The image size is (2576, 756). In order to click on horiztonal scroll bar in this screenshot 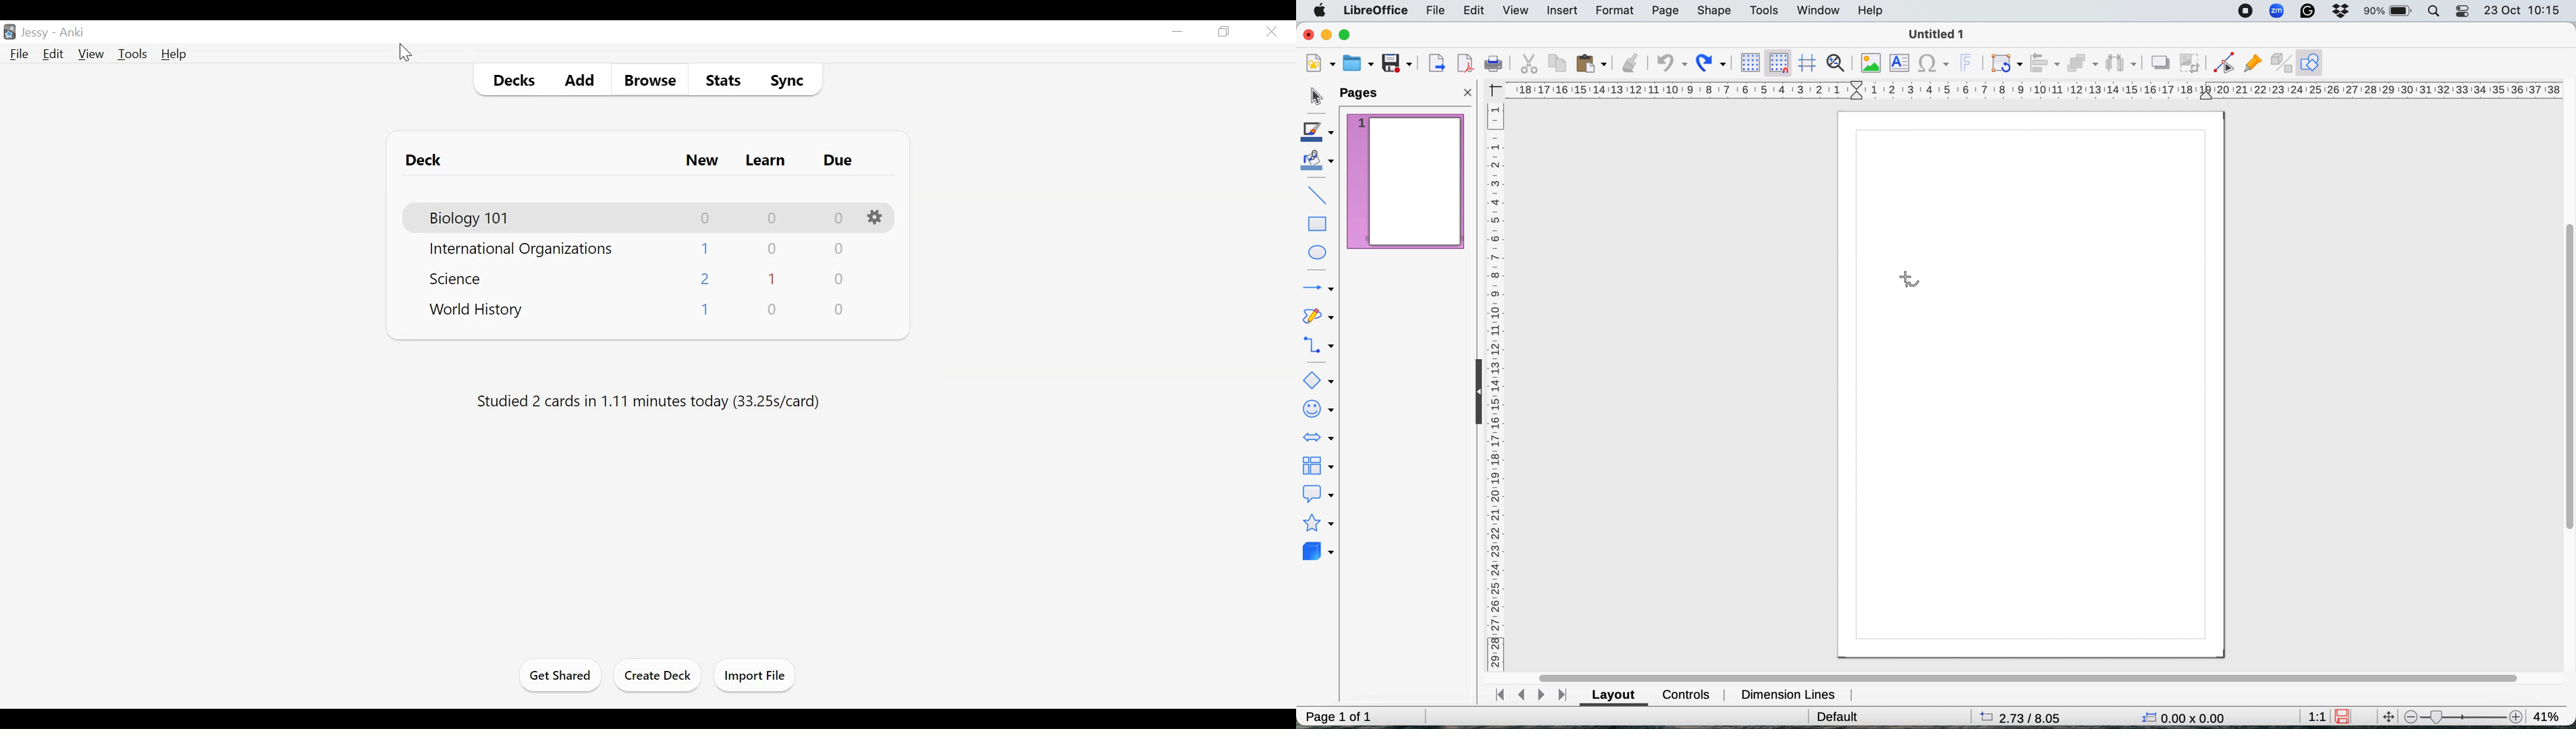, I will do `click(2023, 673)`.